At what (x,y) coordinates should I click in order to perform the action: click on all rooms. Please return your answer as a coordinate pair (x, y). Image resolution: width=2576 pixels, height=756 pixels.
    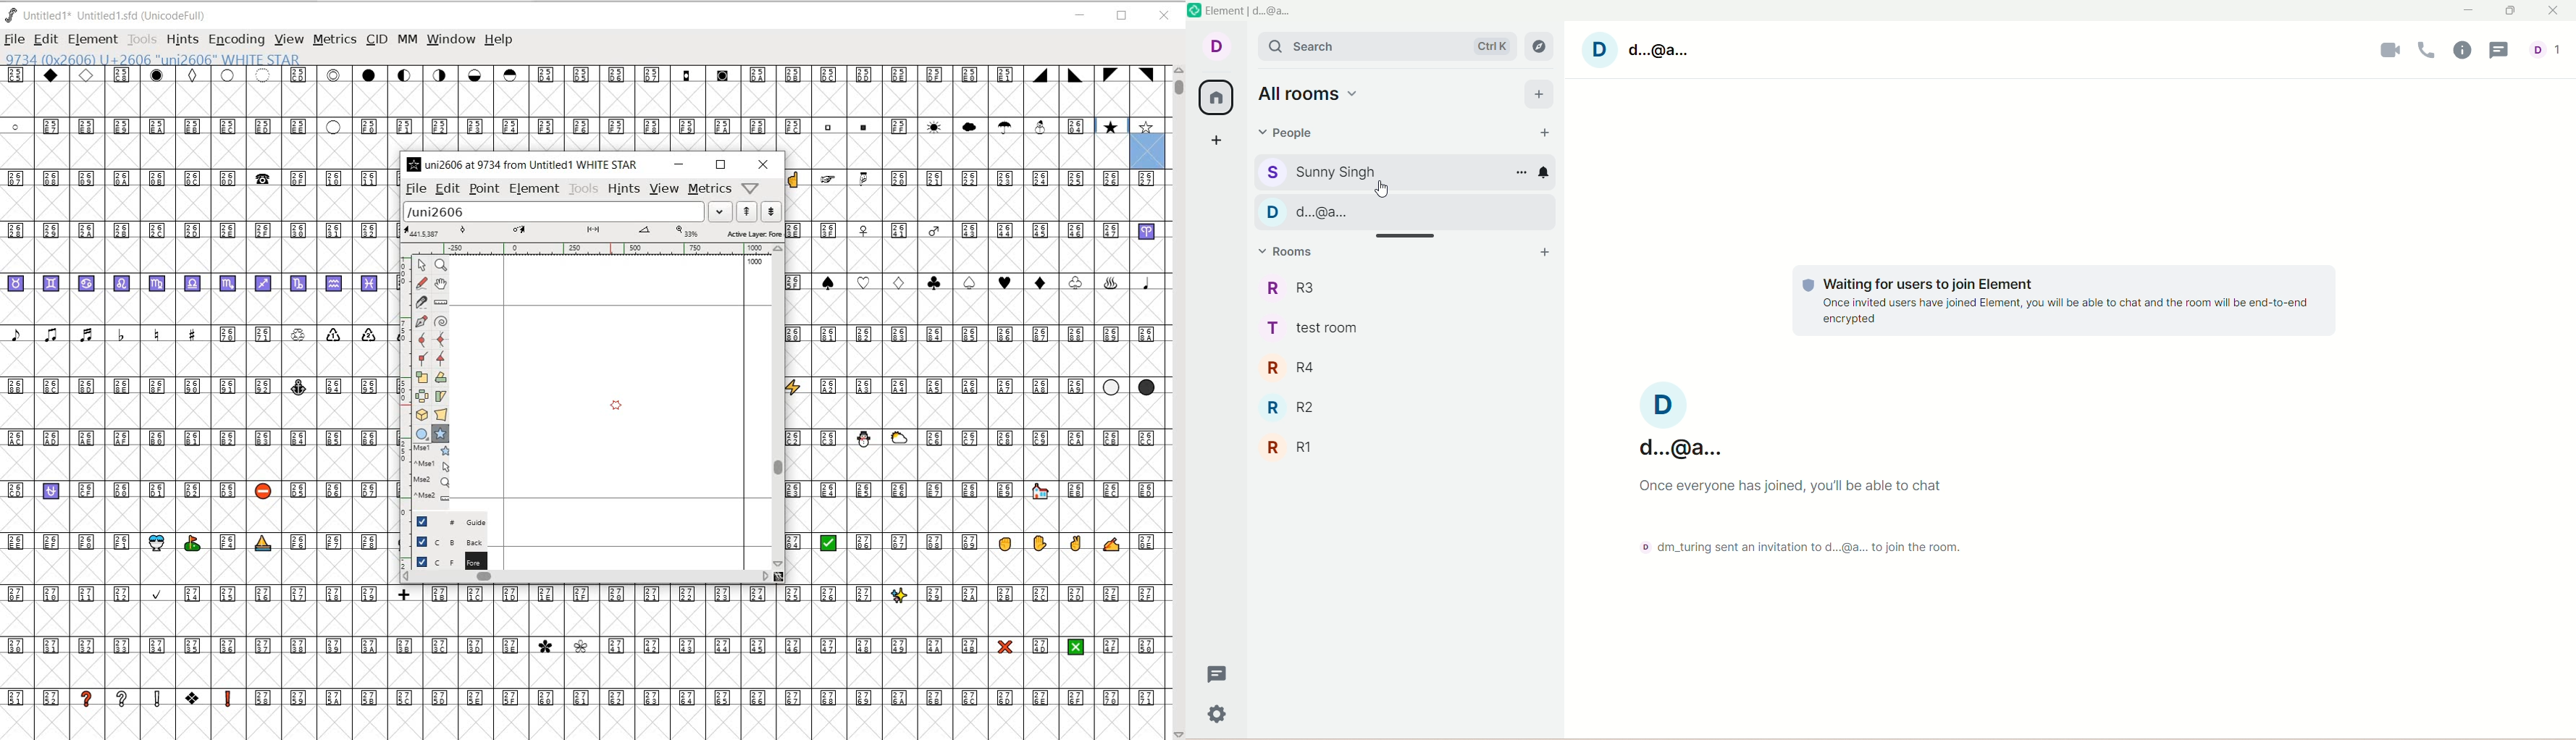
    Looking at the image, I should click on (1215, 98).